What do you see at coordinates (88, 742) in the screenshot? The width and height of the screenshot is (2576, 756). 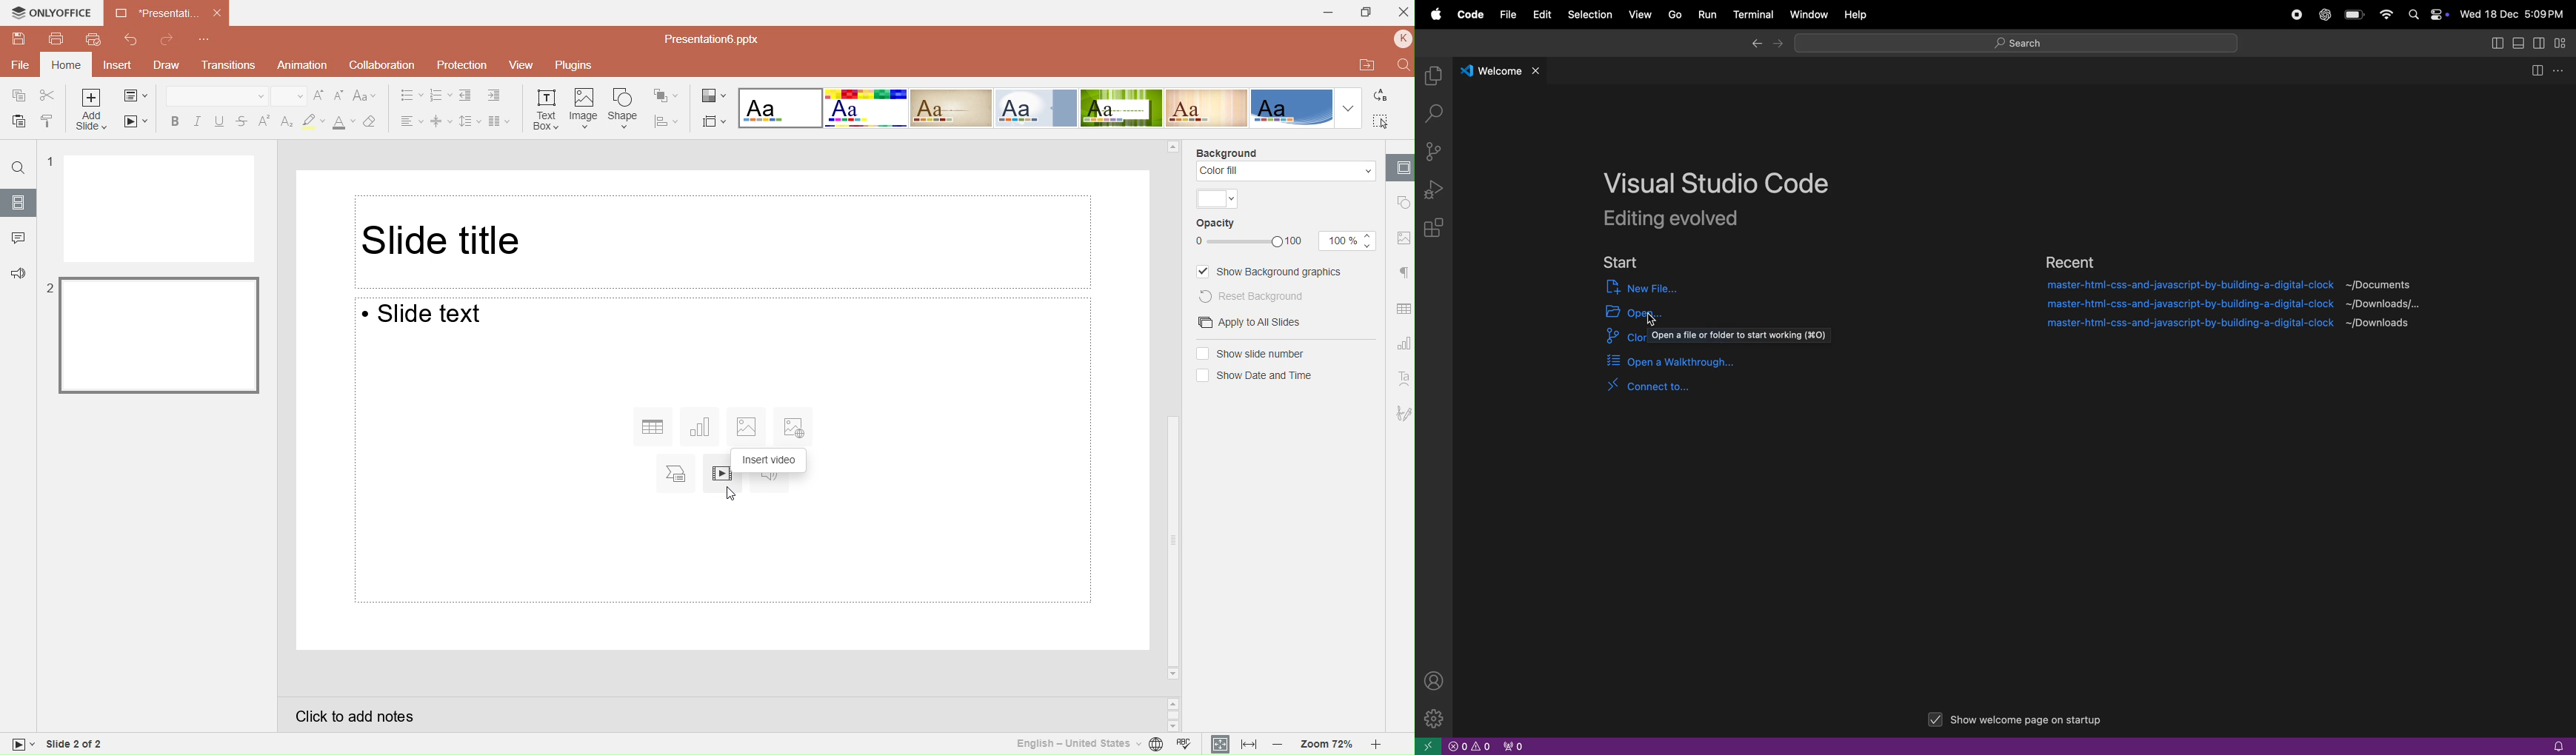 I see `Slide 1 of 2` at bounding box center [88, 742].